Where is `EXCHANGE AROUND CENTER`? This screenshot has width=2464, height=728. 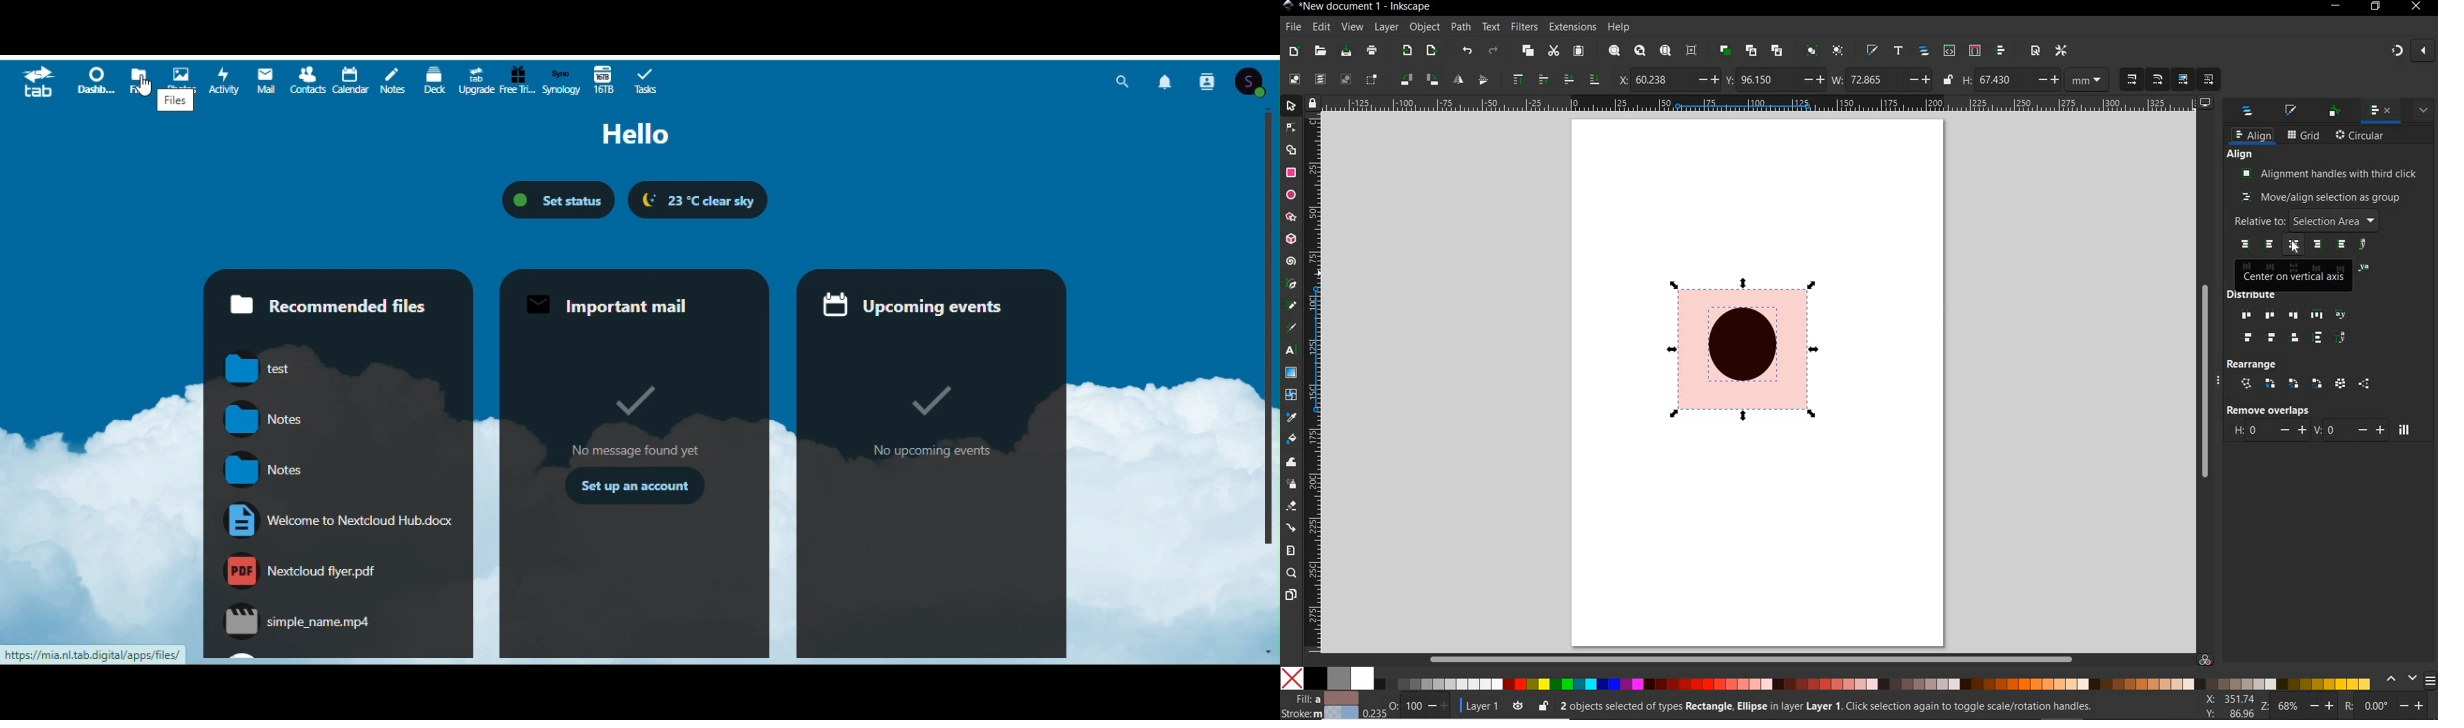 EXCHANGE AROUND CENTER is located at coordinates (2318, 383).